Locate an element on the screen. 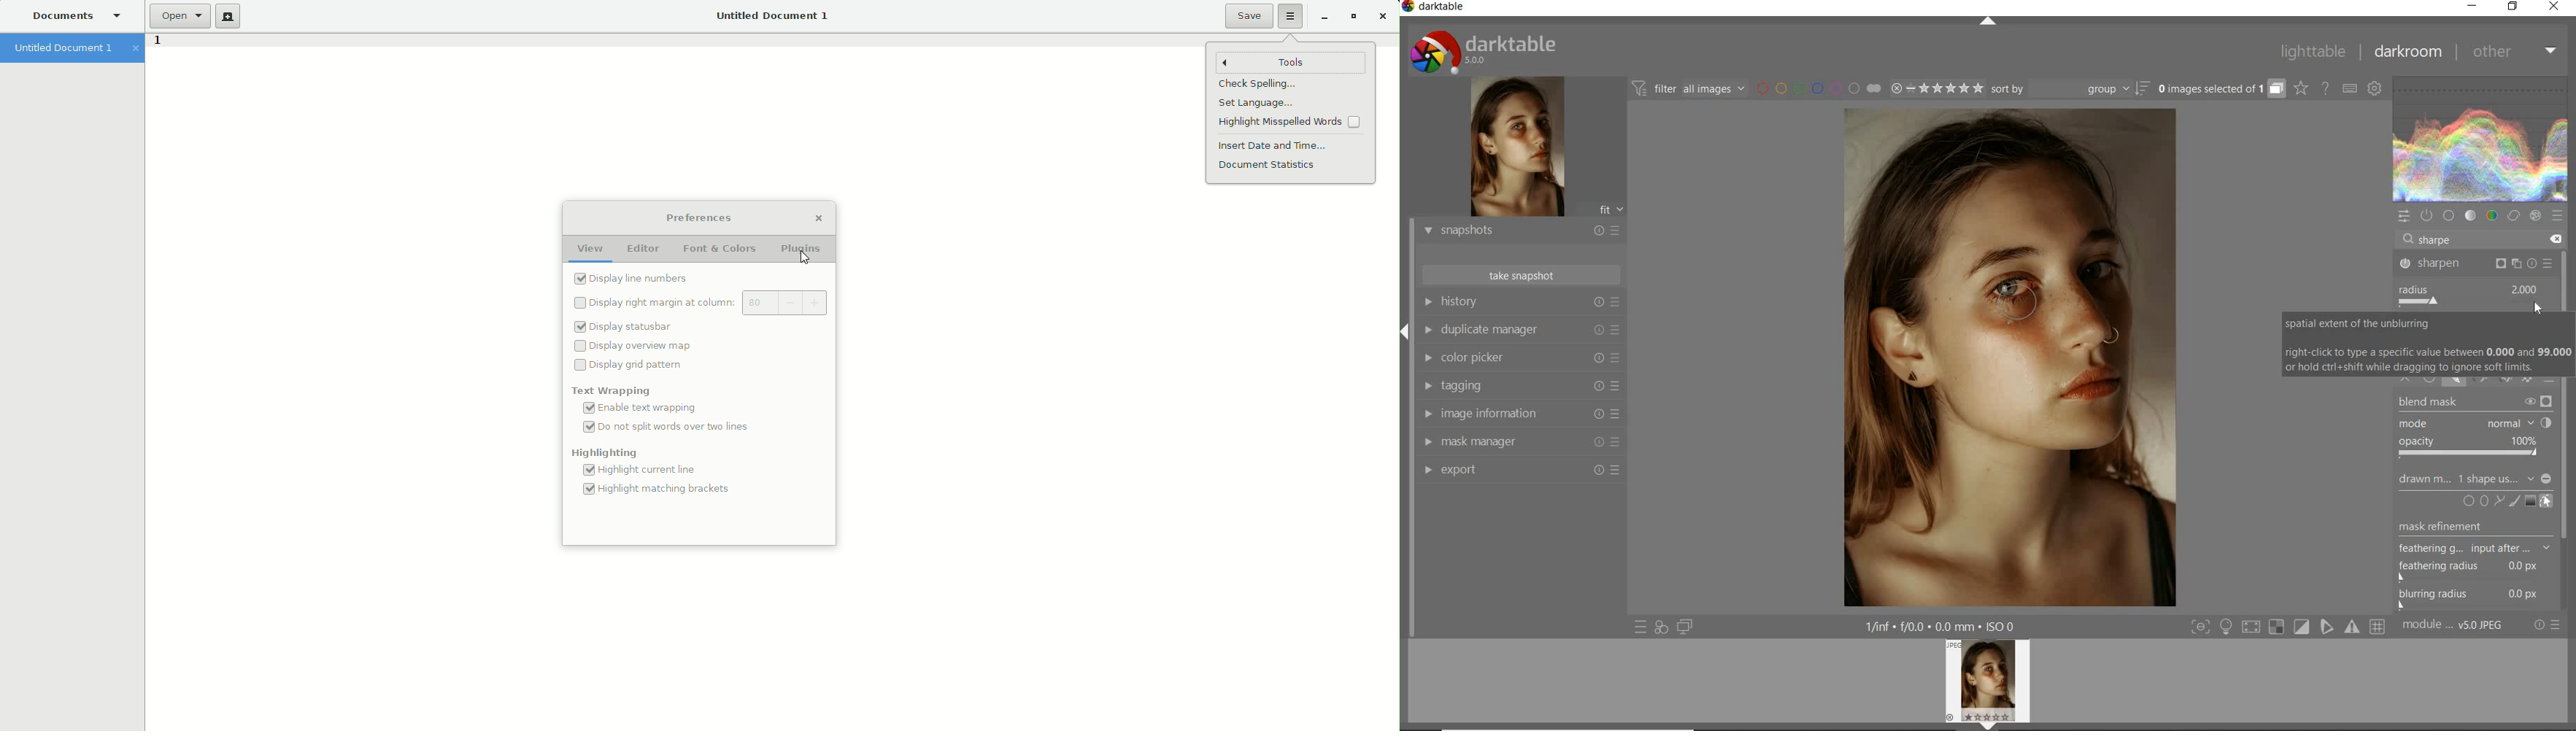 Image resolution: width=2576 pixels, height=756 pixels. other is located at coordinates (2513, 50).